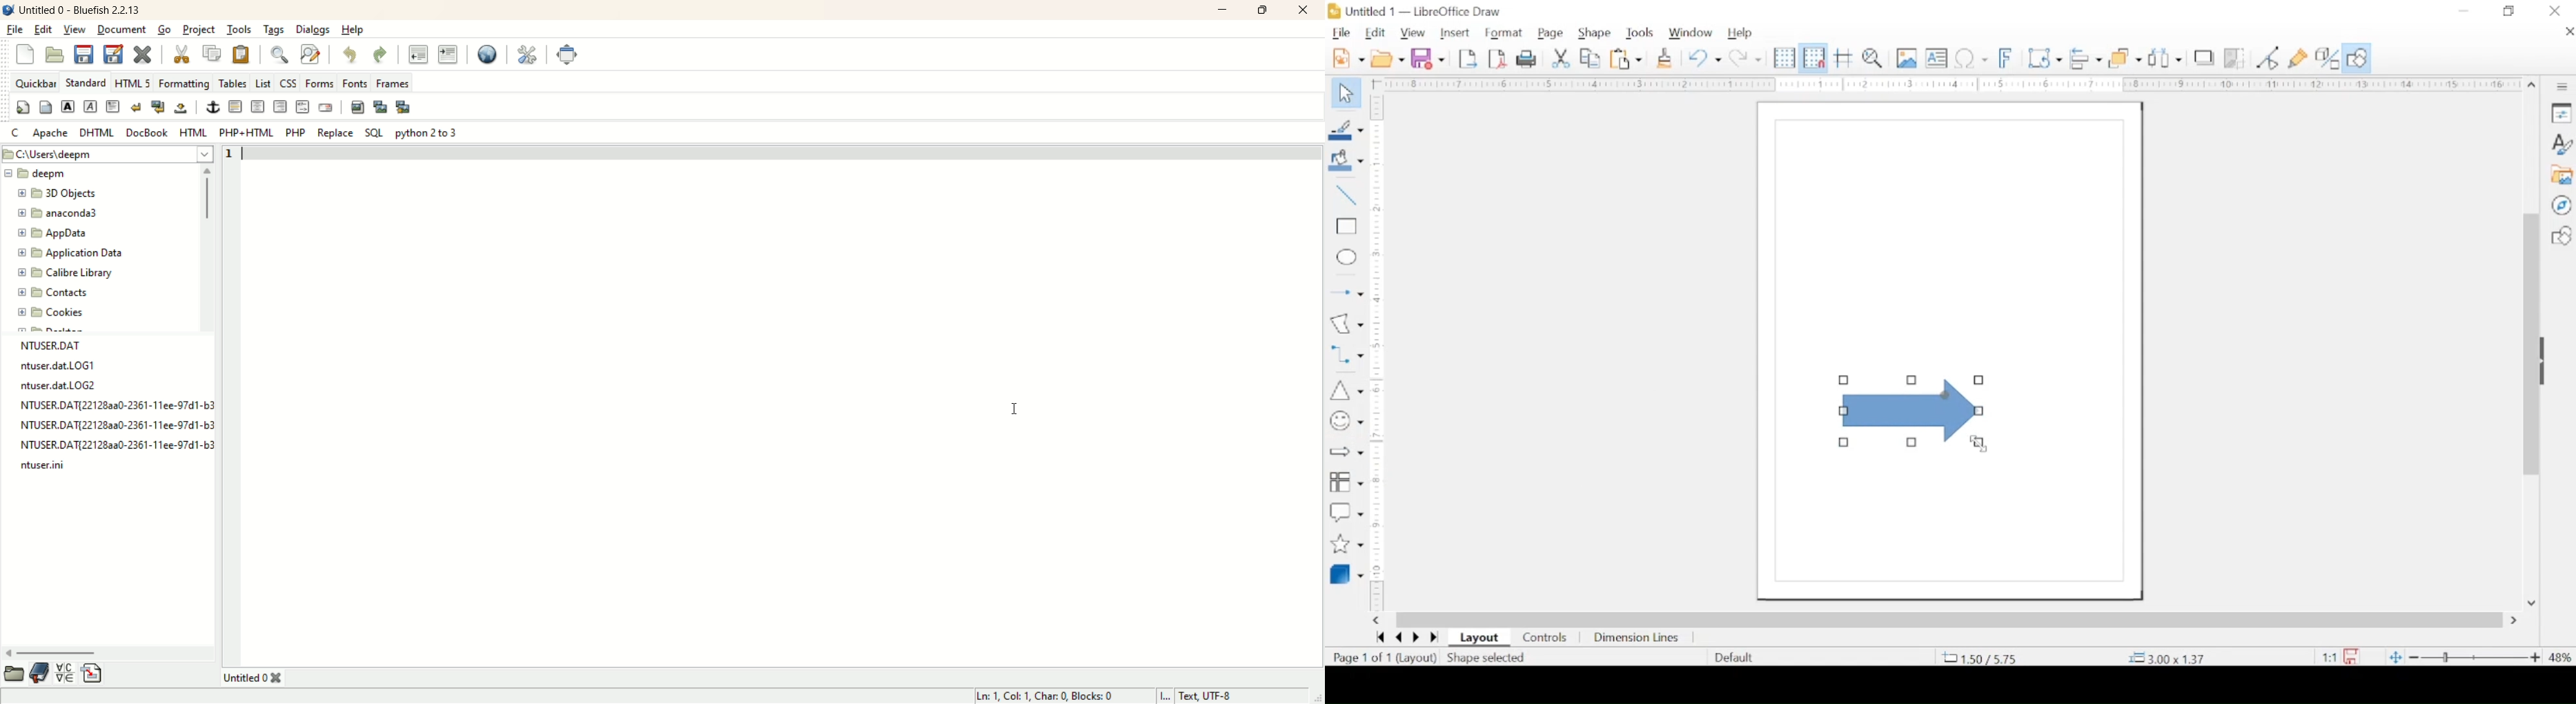 This screenshot has width=2576, height=728. What do you see at coordinates (1375, 621) in the screenshot?
I see `scroll left` at bounding box center [1375, 621].